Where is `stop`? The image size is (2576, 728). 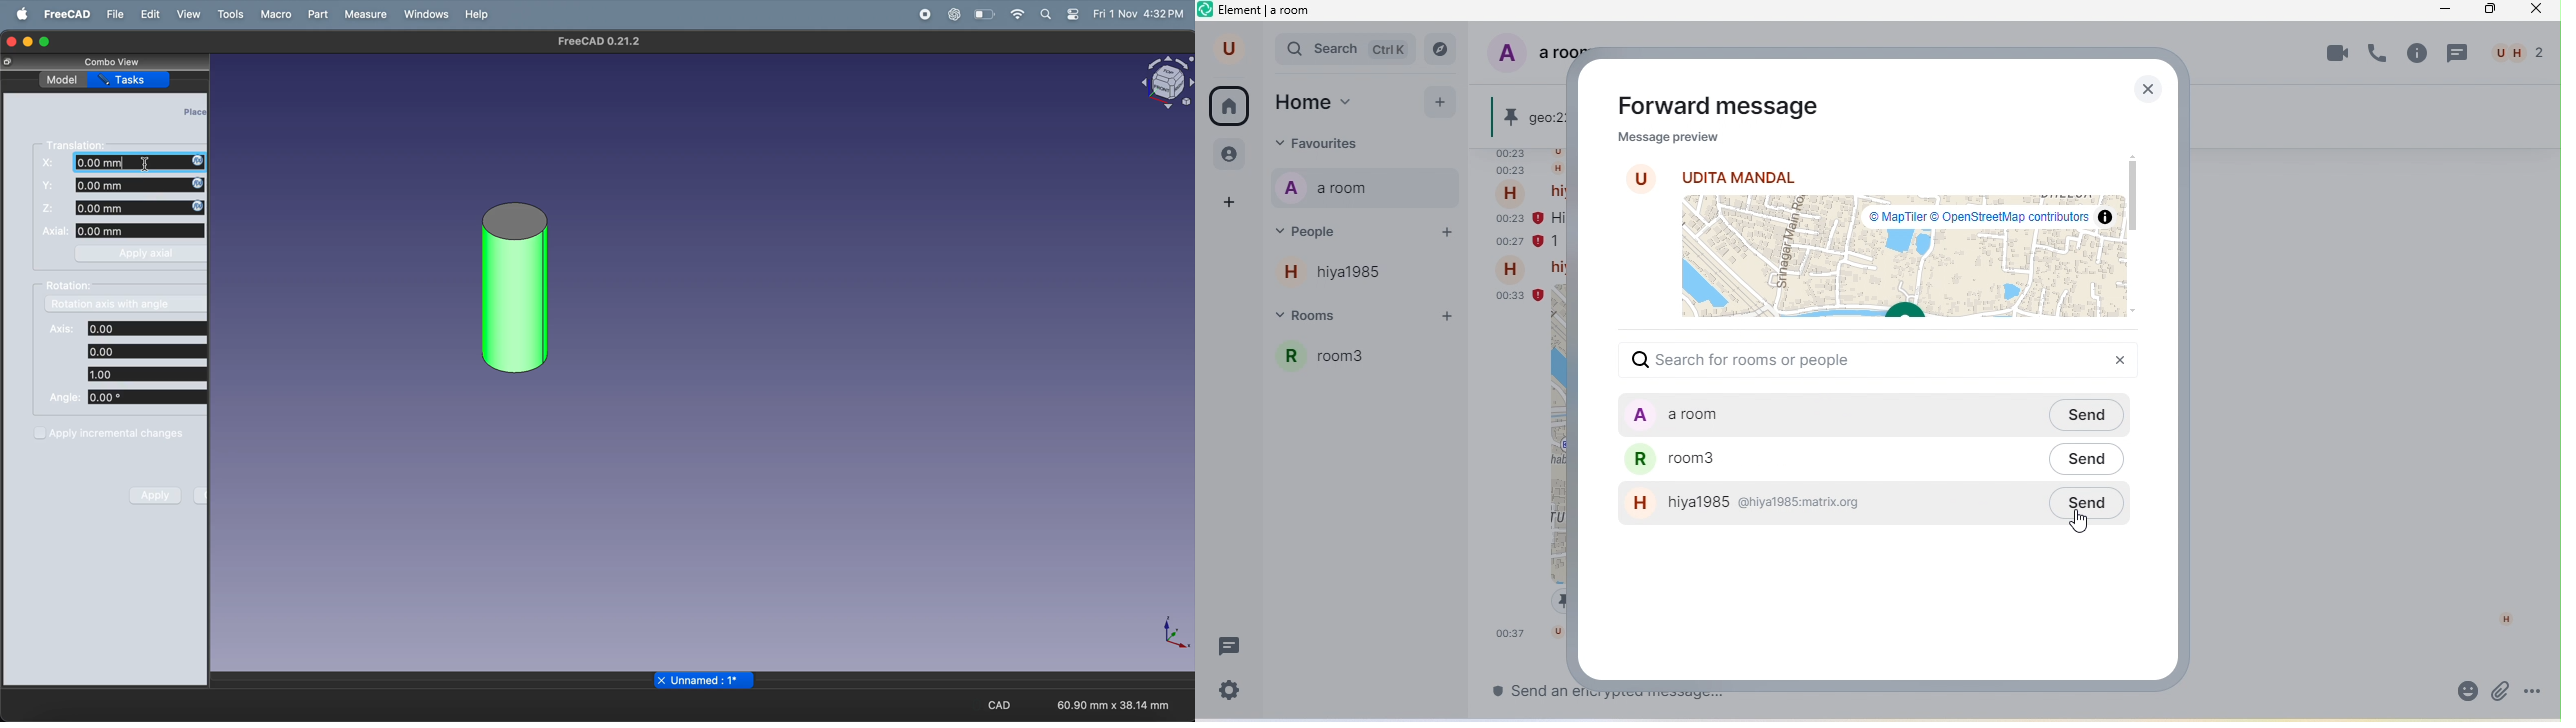 stop is located at coordinates (887, 14).